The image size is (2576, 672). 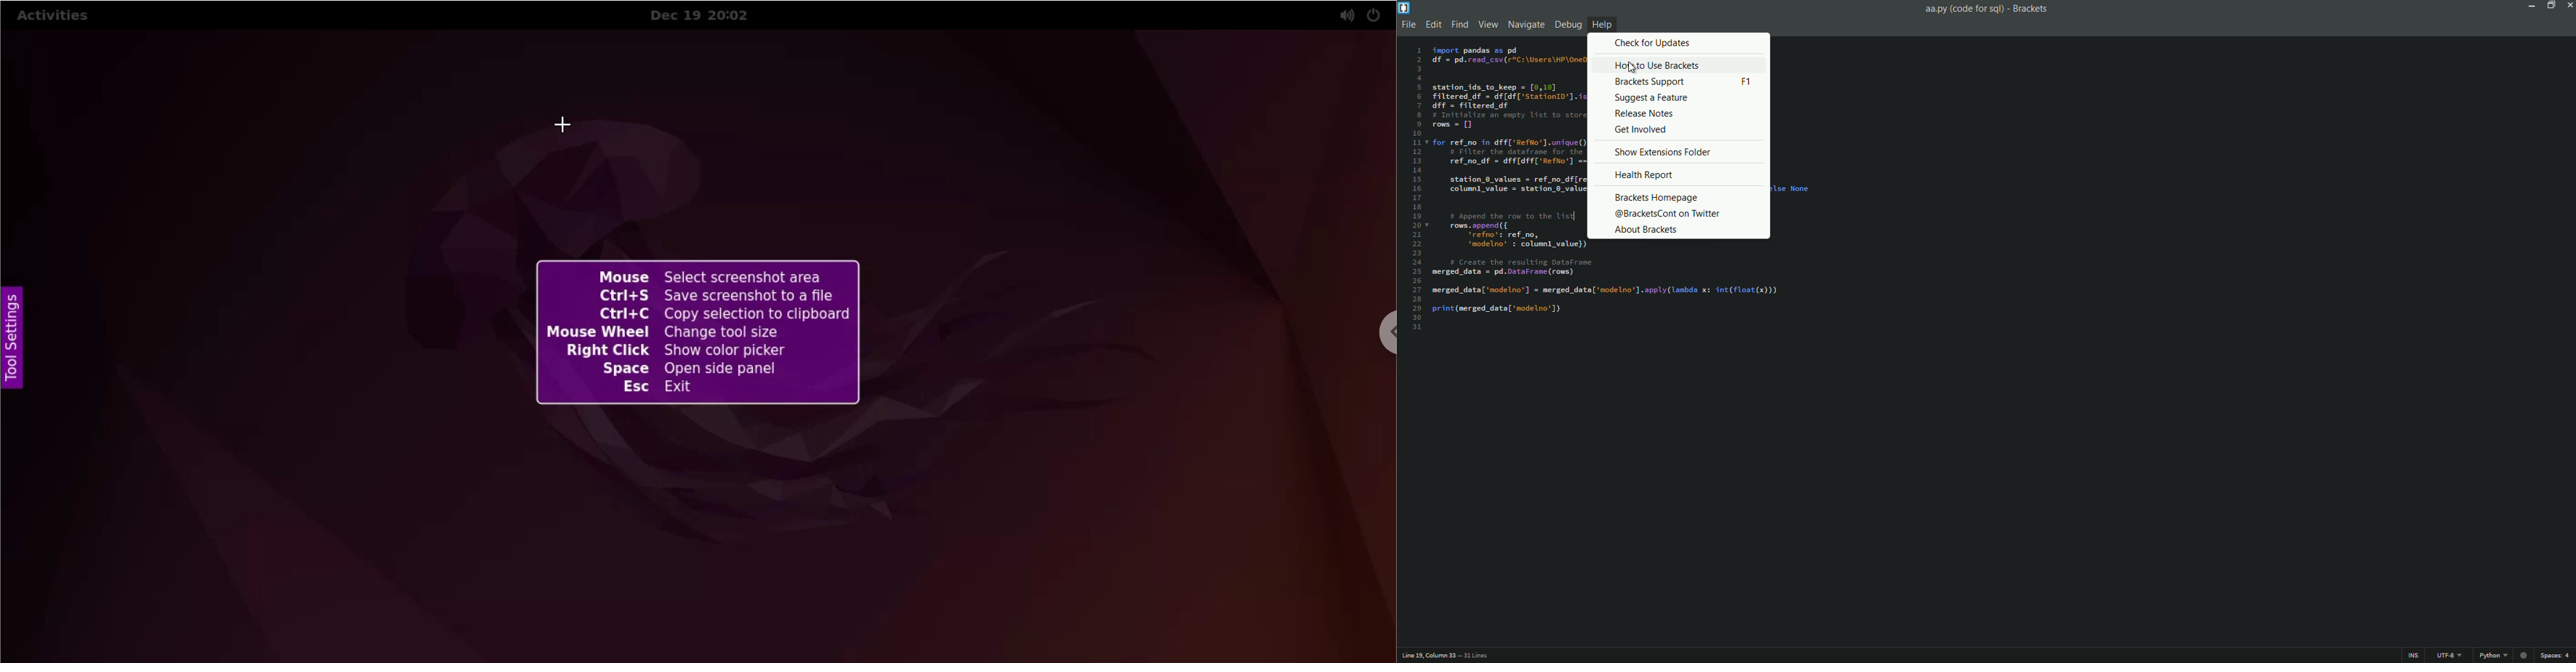 What do you see at coordinates (1649, 82) in the screenshot?
I see `brackets support` at bounding box center [1649, 82].